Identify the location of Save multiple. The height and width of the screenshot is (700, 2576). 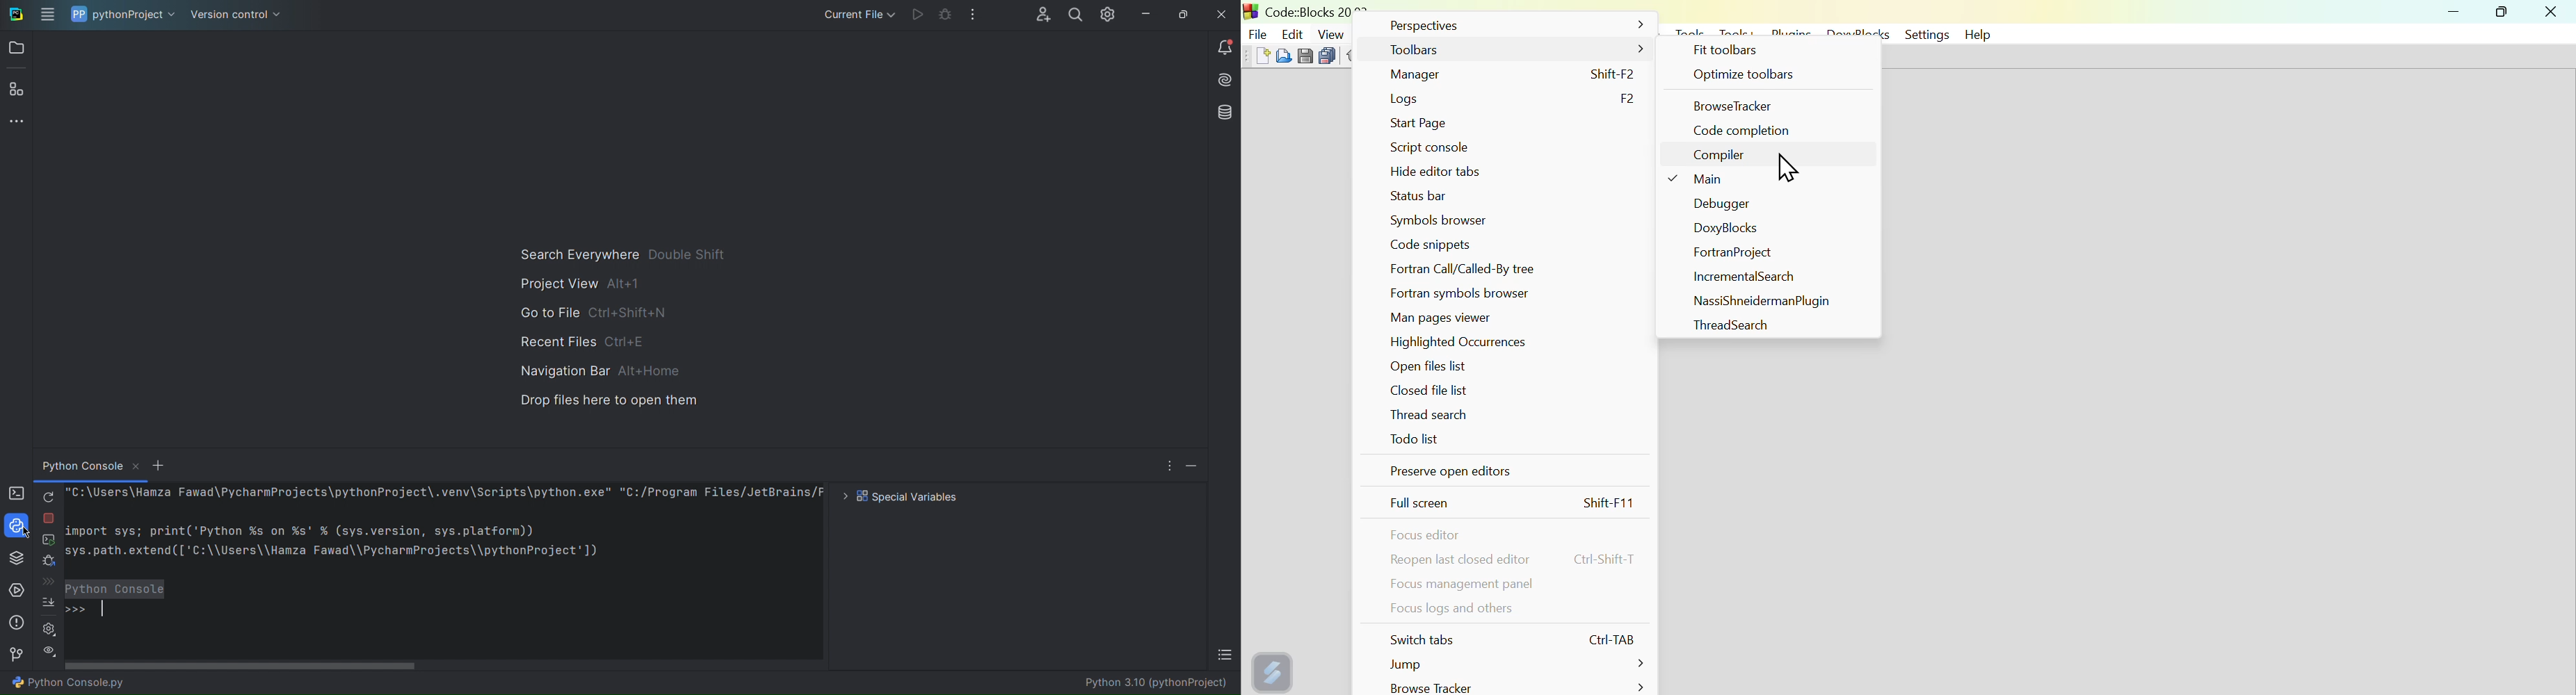
(1327, 54).